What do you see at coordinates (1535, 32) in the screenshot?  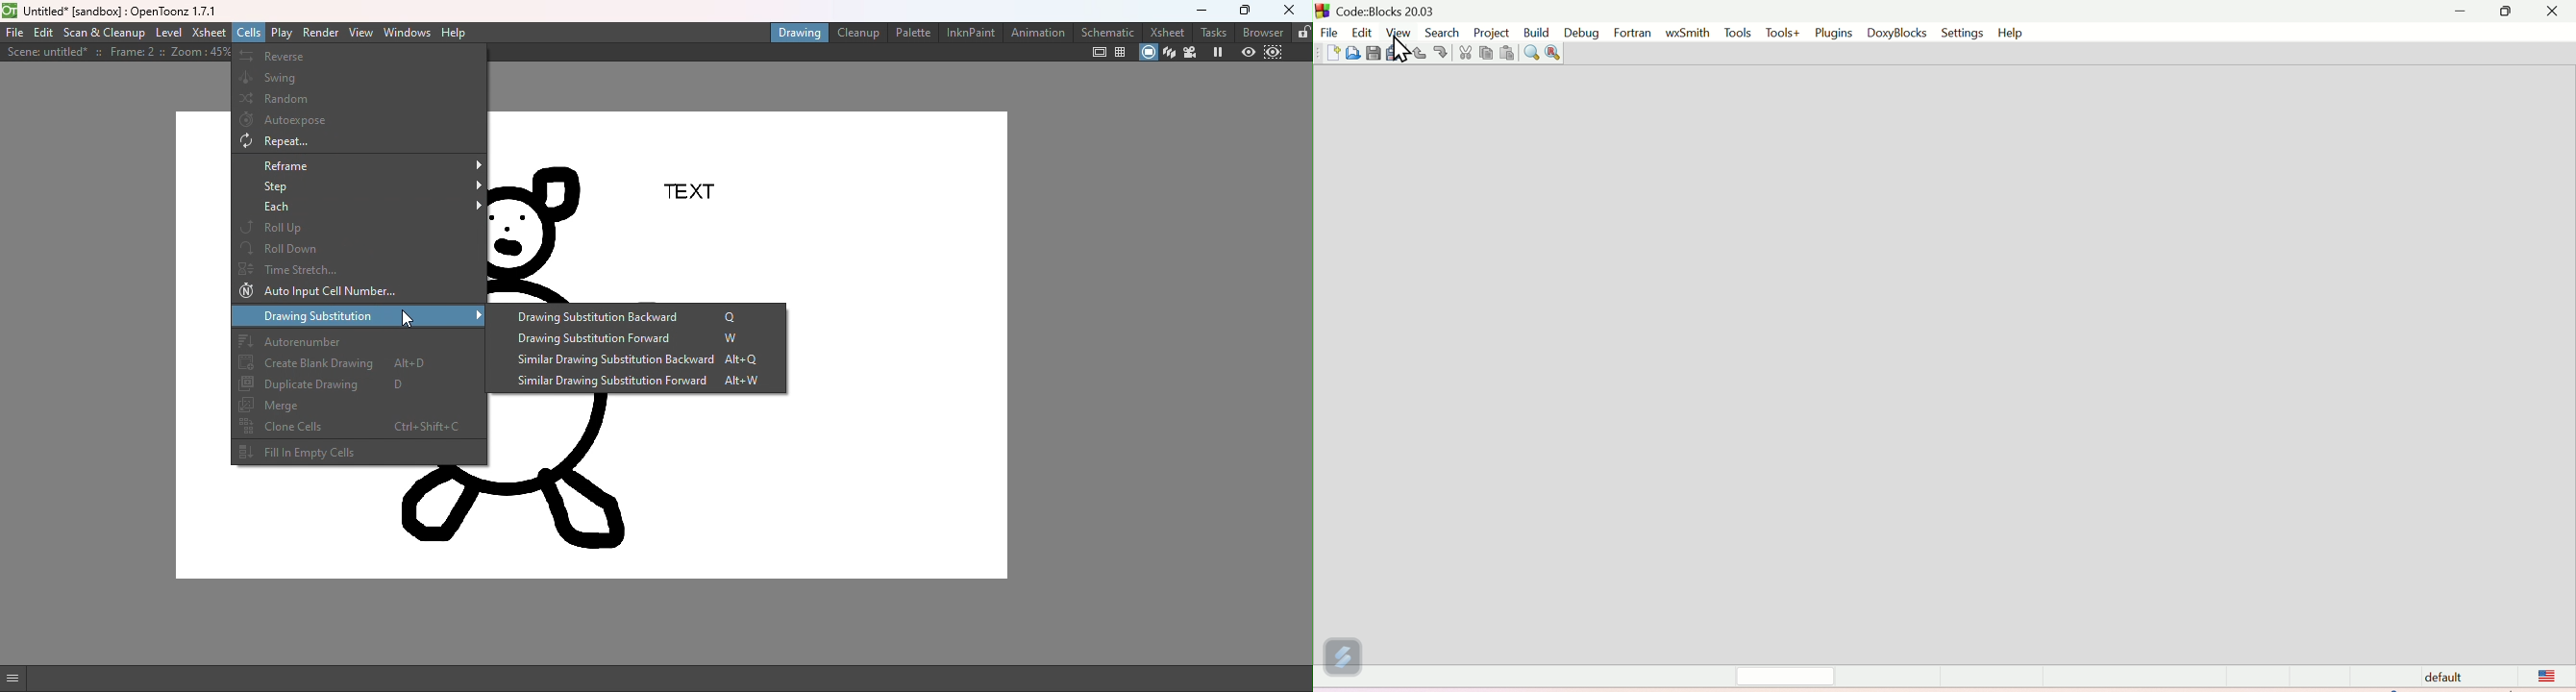 I see `Build` at bounding box center [1535, 32].